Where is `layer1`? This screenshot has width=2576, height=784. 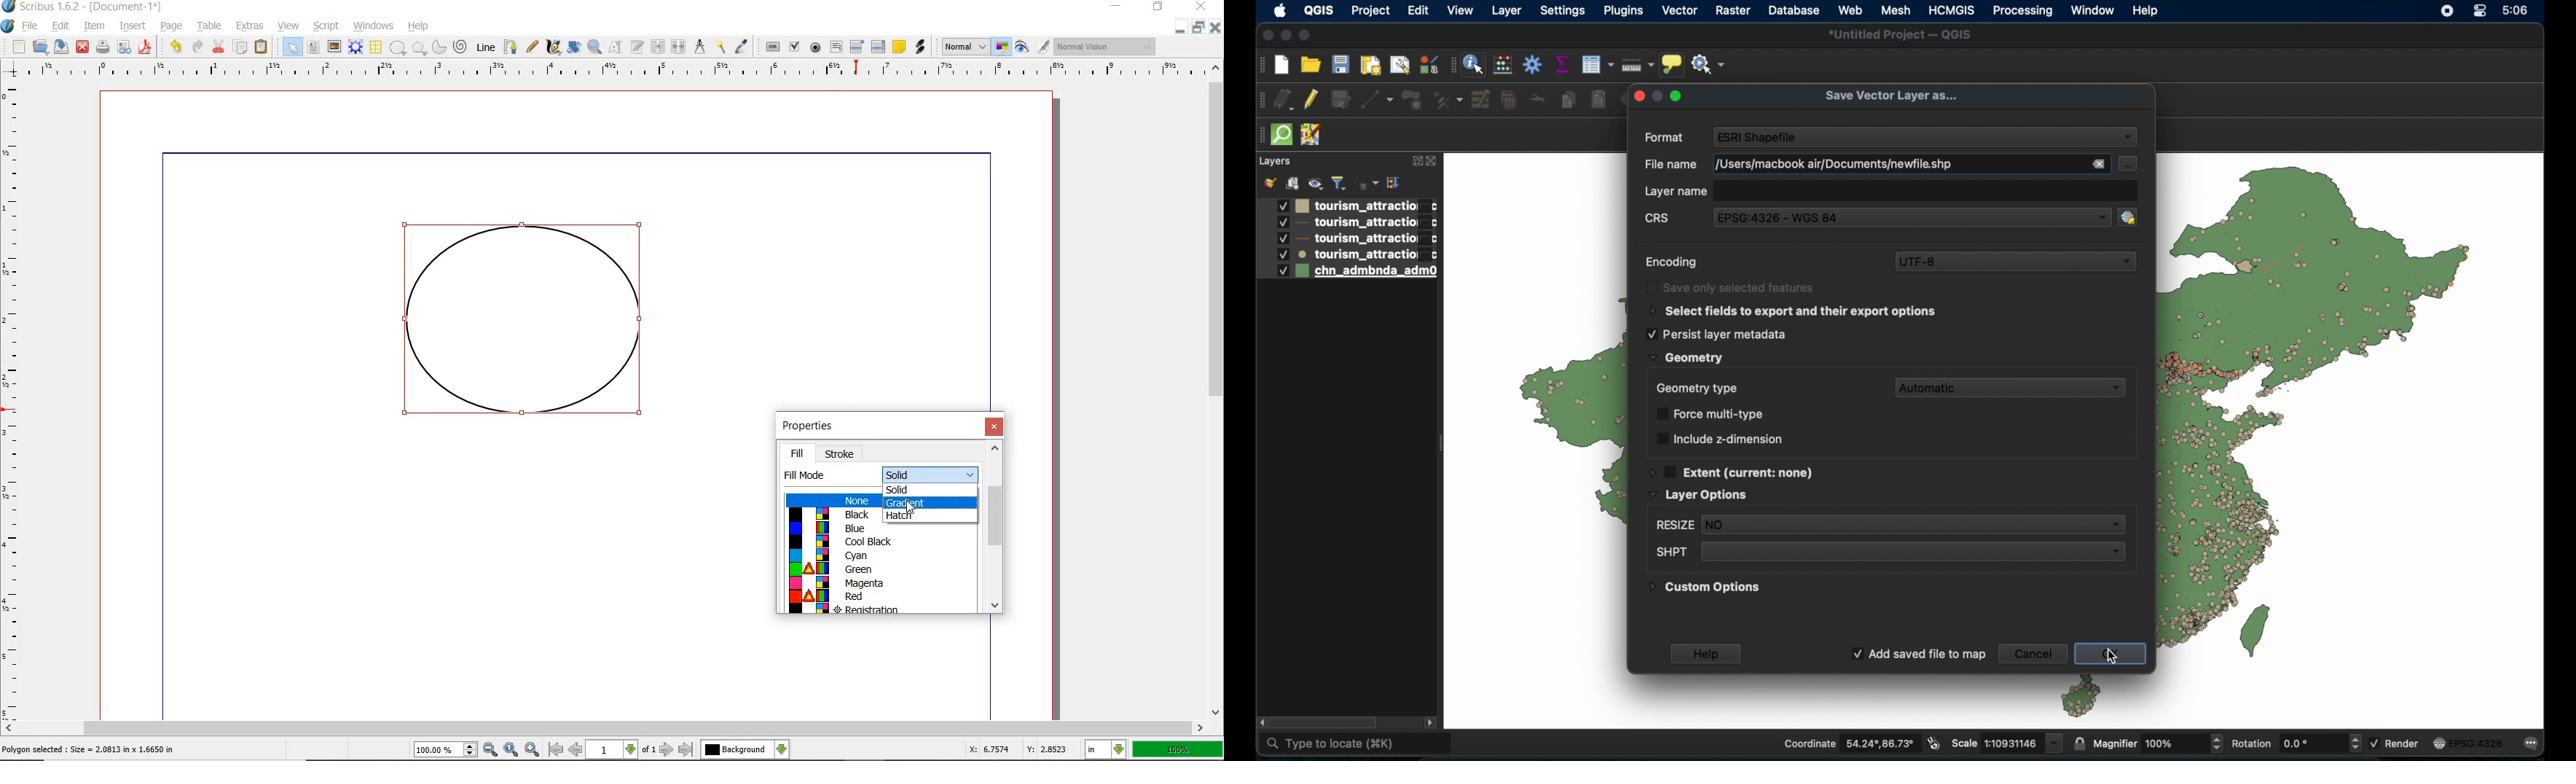
layer1 is located at coordinates (1347, 206).